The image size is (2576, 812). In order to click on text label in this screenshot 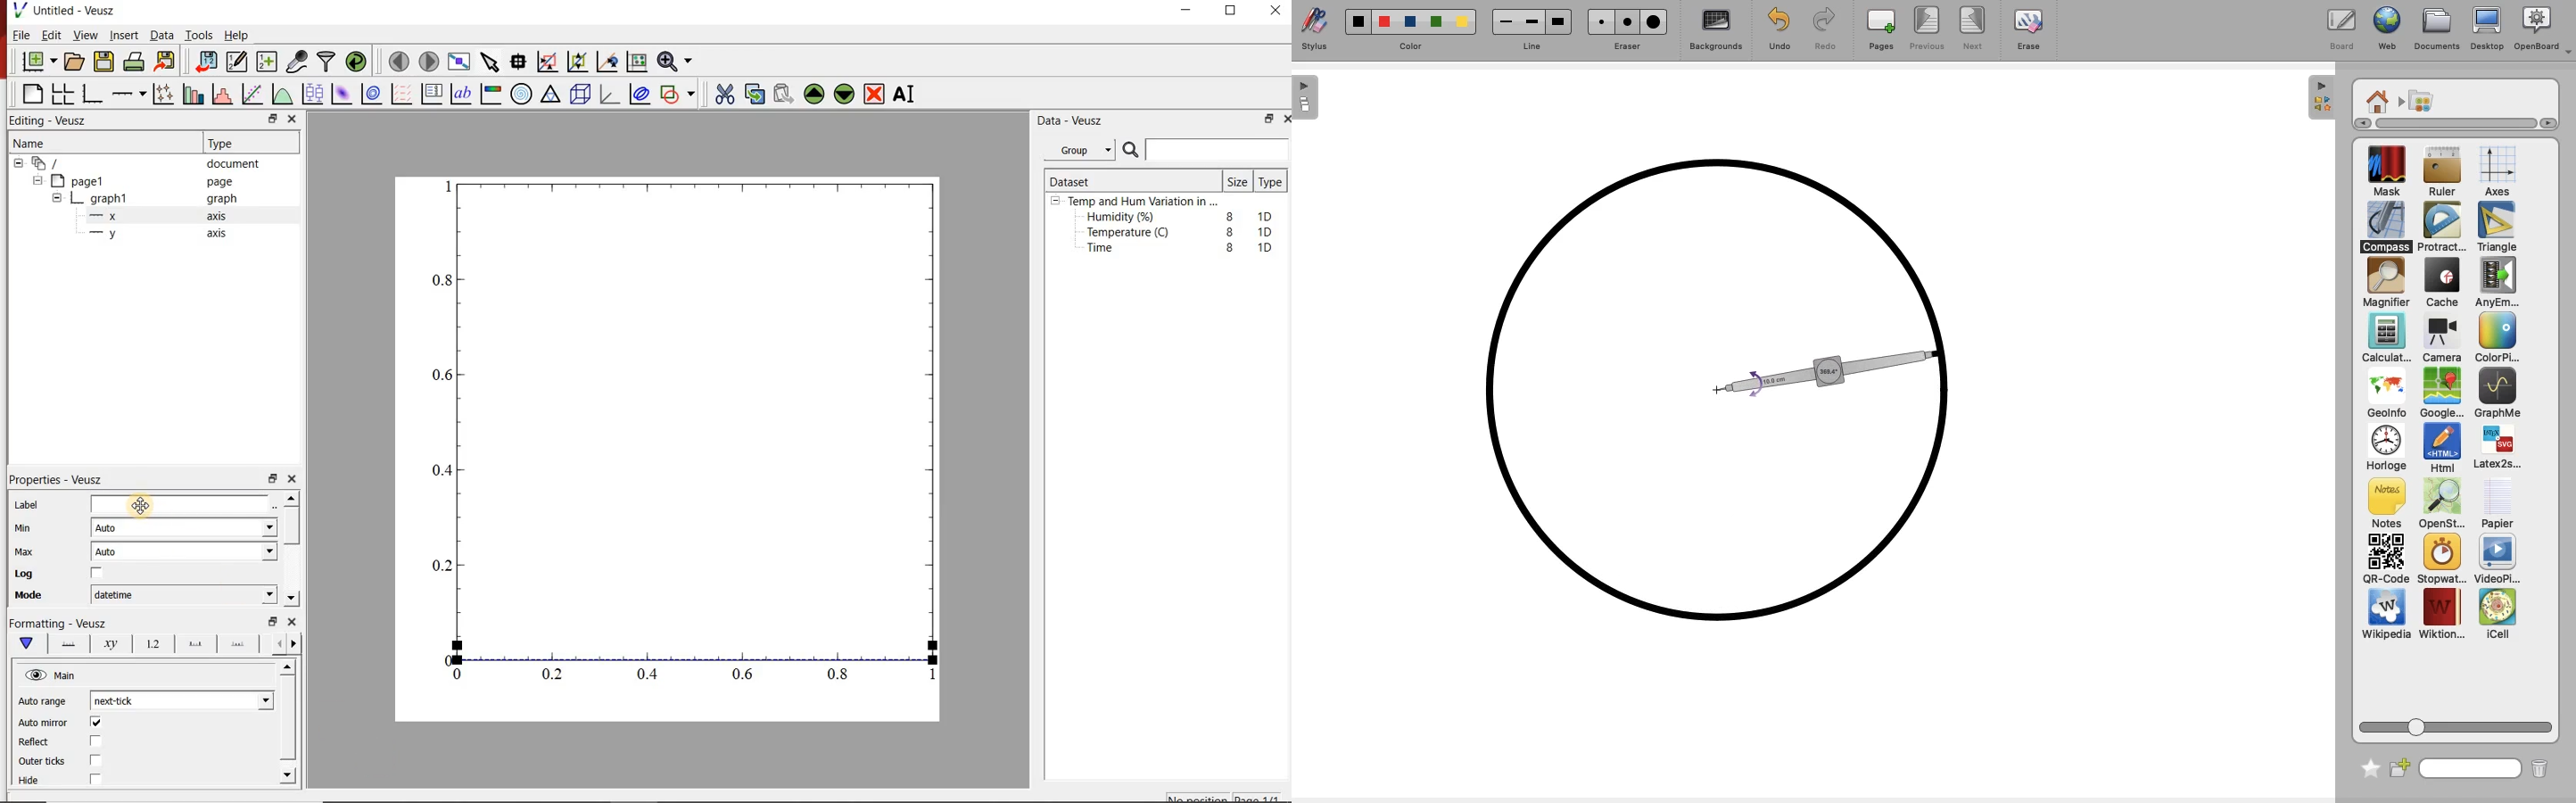, I will do `click(464, 93)`.